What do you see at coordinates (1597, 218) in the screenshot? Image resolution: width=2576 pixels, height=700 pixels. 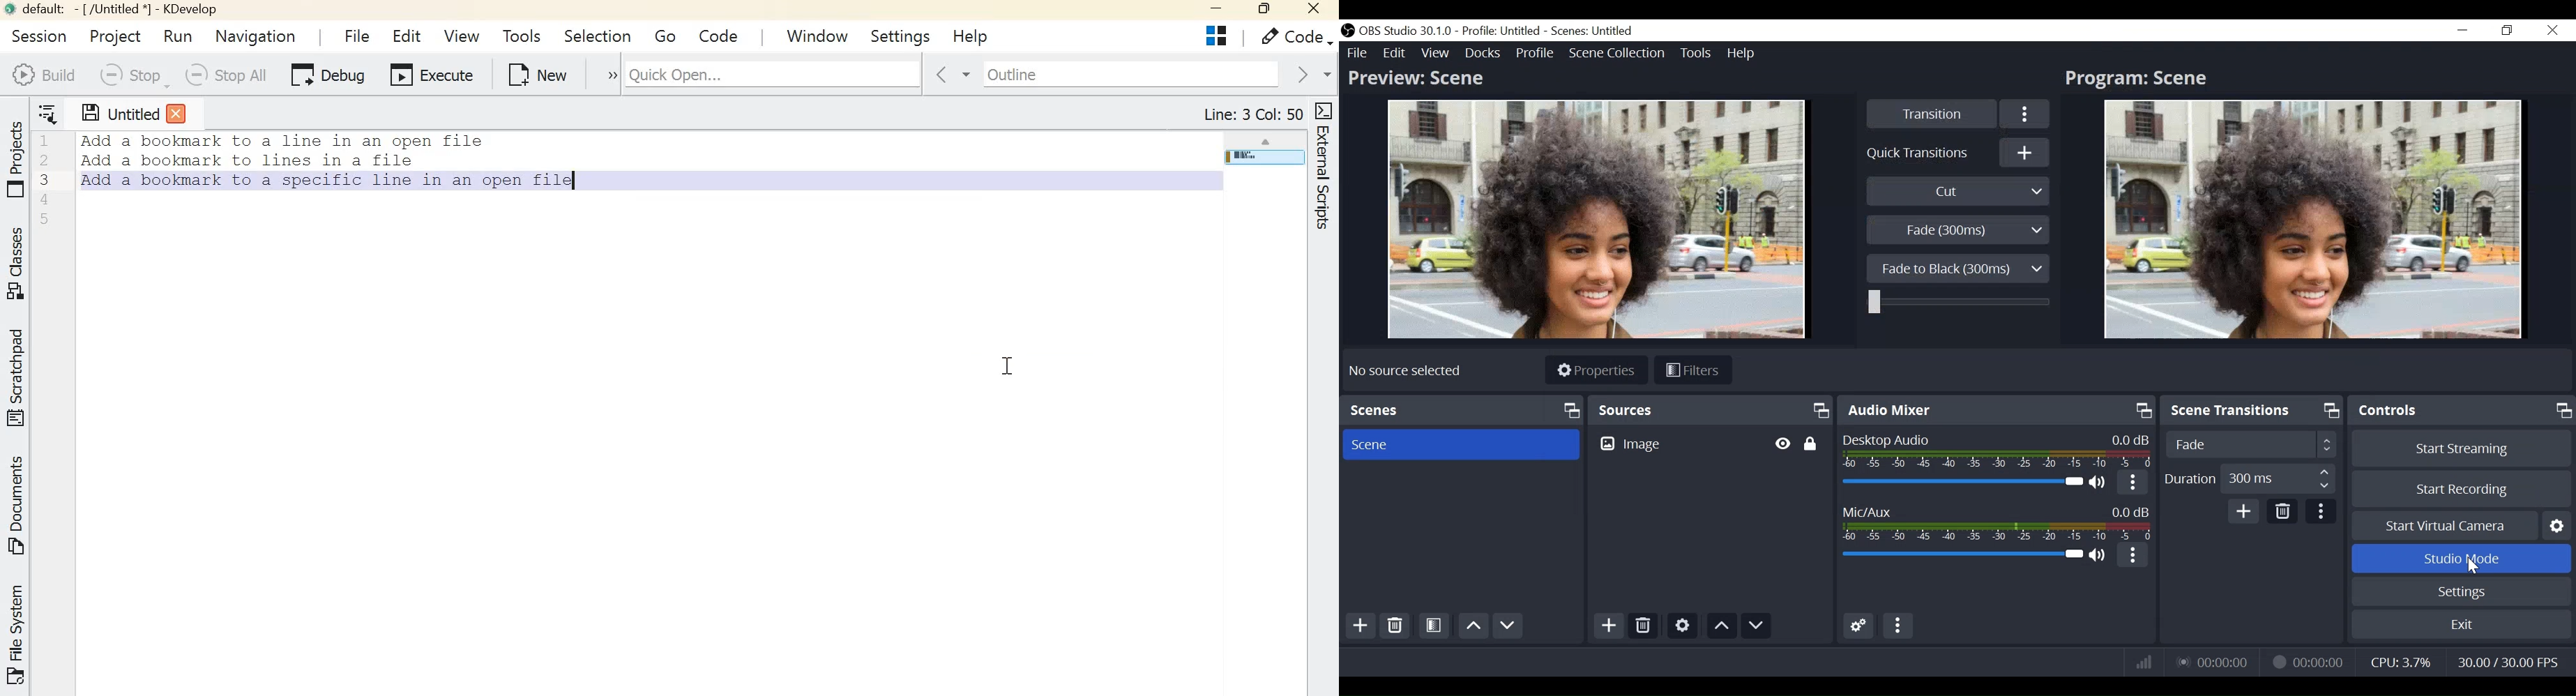 I see `Preview Screen` at bounding box center [1597, 218].